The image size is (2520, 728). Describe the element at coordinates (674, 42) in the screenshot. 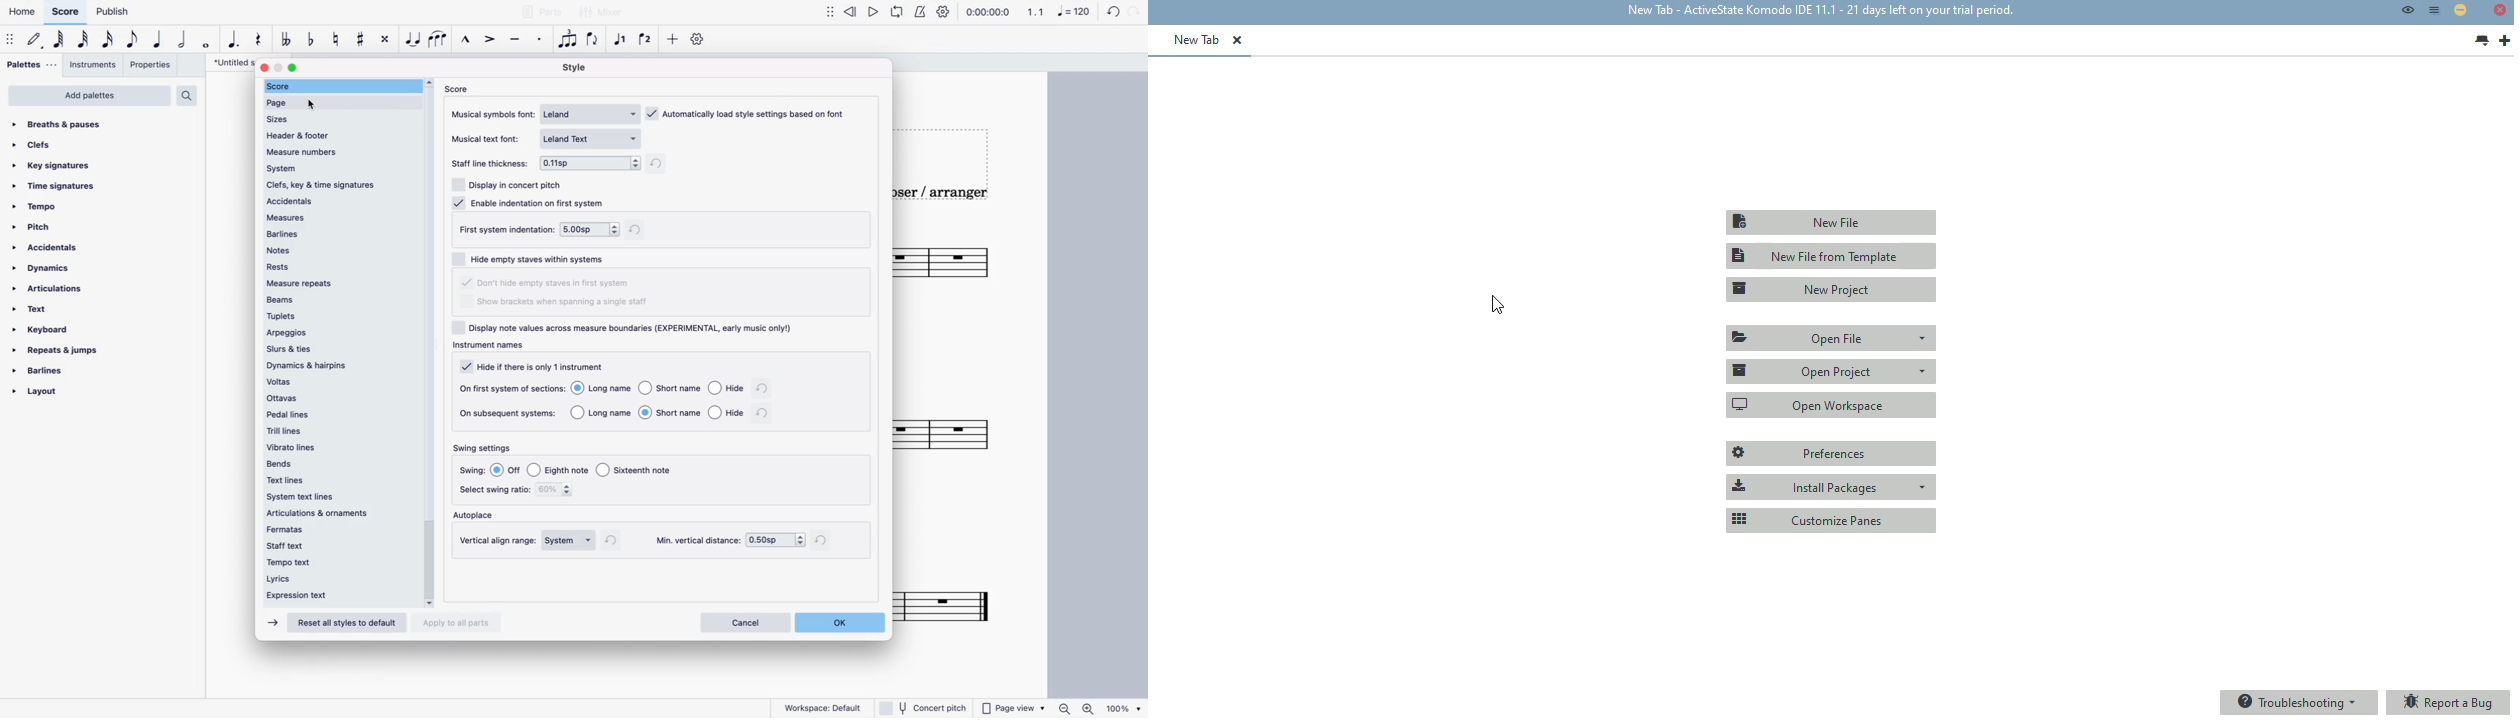

I see `more` at that location.